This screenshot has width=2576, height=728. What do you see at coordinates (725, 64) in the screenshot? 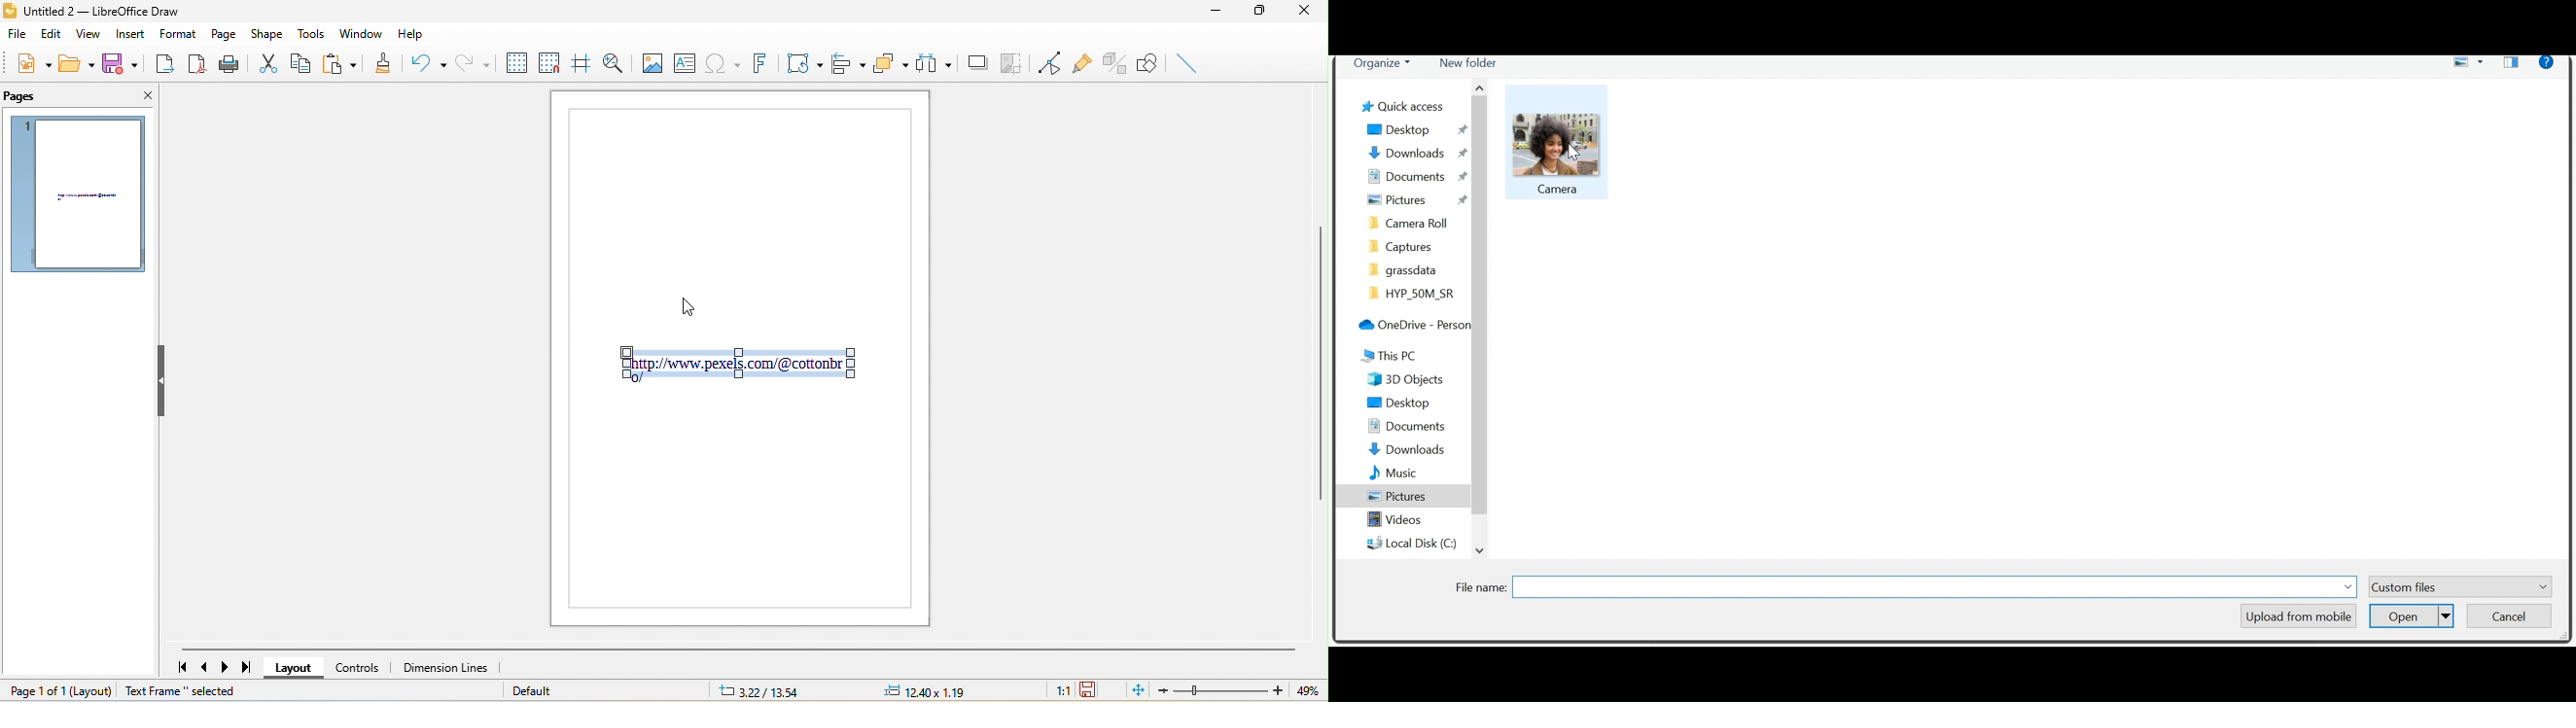
I see `special character` at bounding box center [725, 64].